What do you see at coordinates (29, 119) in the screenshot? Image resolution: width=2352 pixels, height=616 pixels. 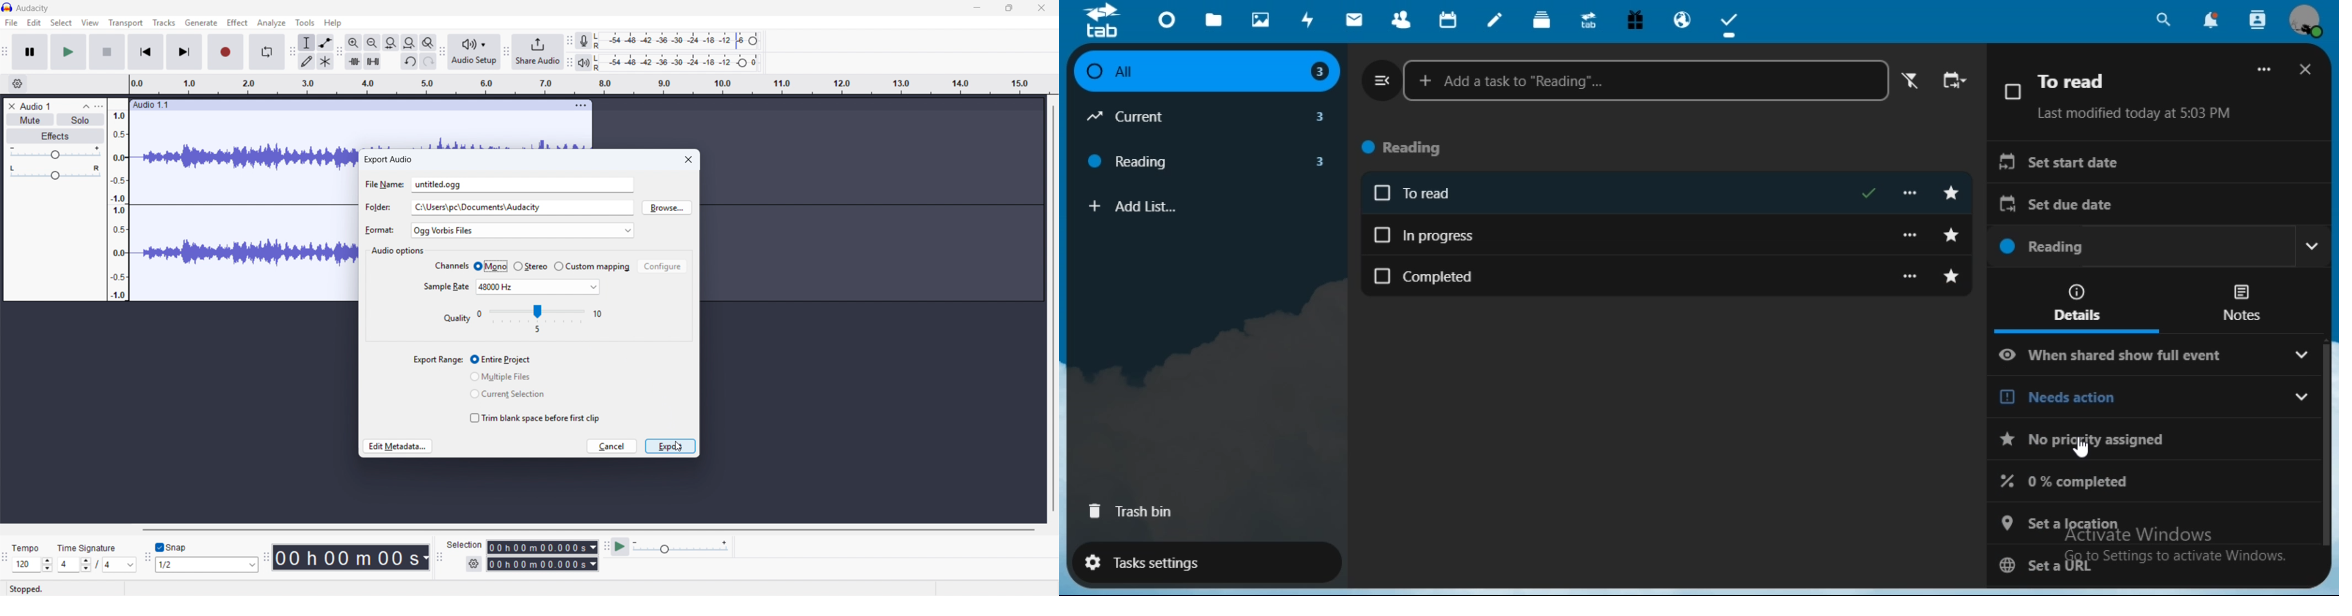 I see `Mute ` at bounding box center [29, 119].